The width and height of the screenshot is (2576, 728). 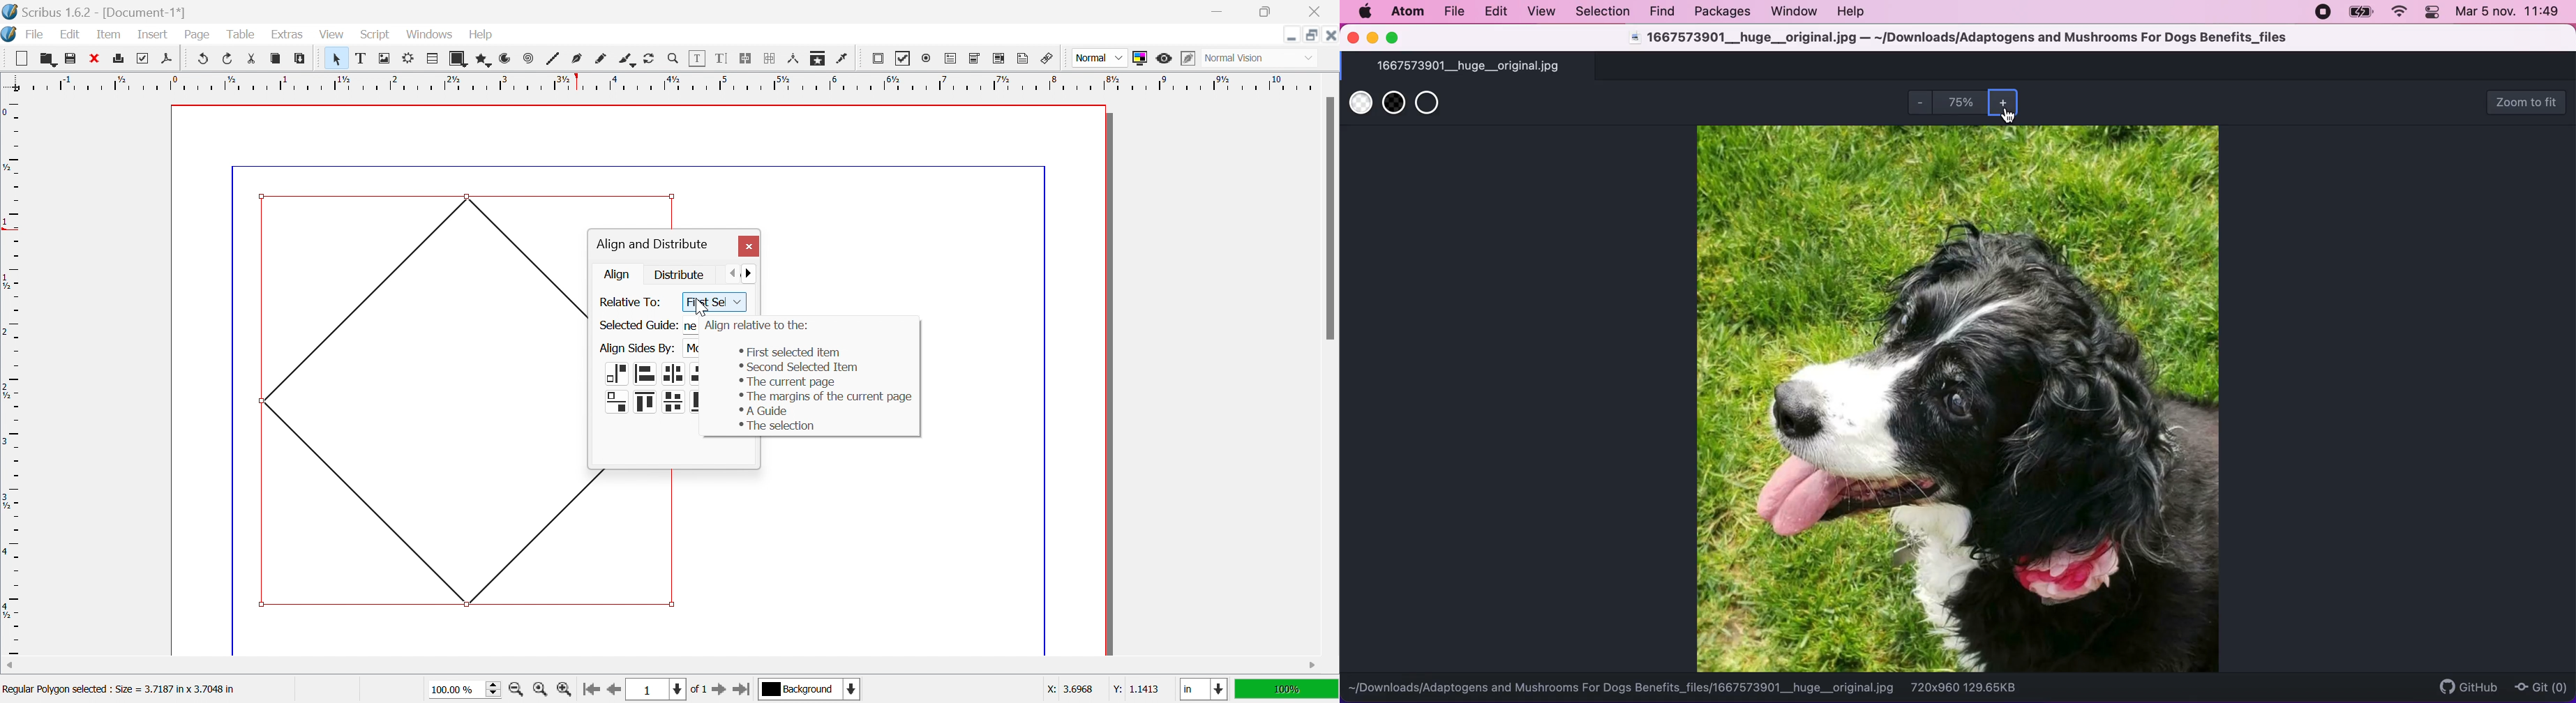 I want to click on Link text frames, so click(x=744, y=59).